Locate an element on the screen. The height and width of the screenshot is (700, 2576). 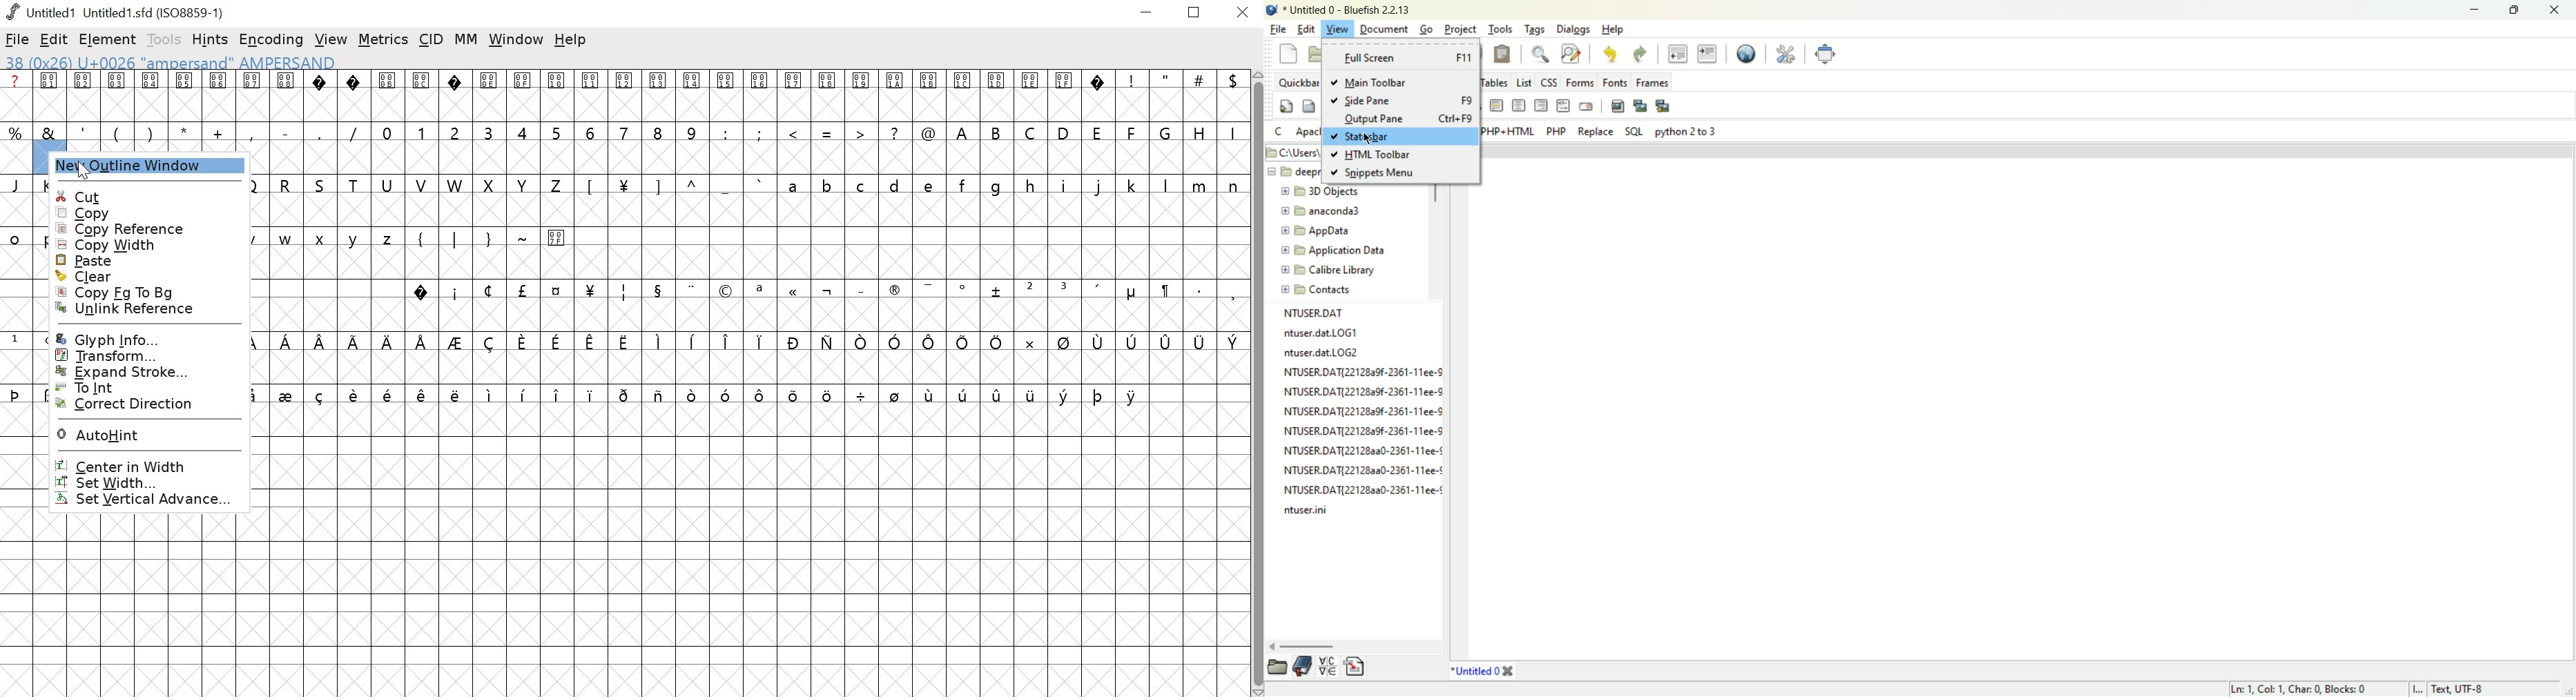
clear is located at coordinates (148, 276).